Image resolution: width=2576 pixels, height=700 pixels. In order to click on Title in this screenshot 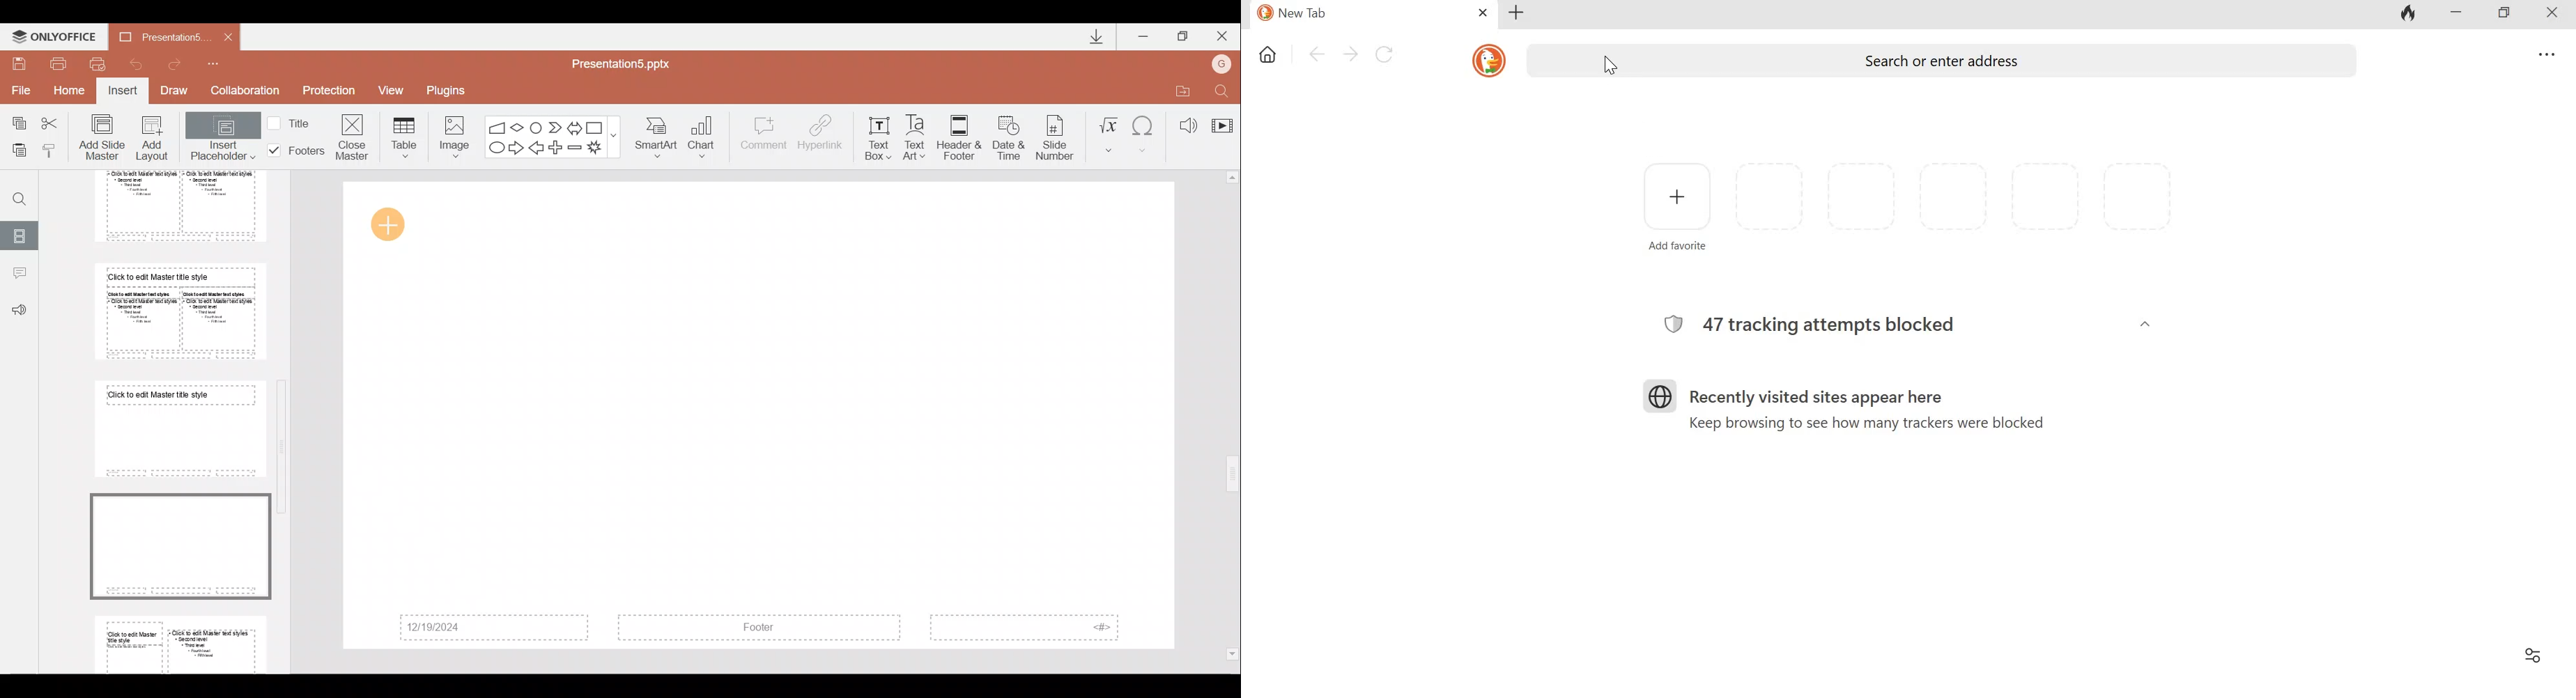, I will do `click(292, 122)`.